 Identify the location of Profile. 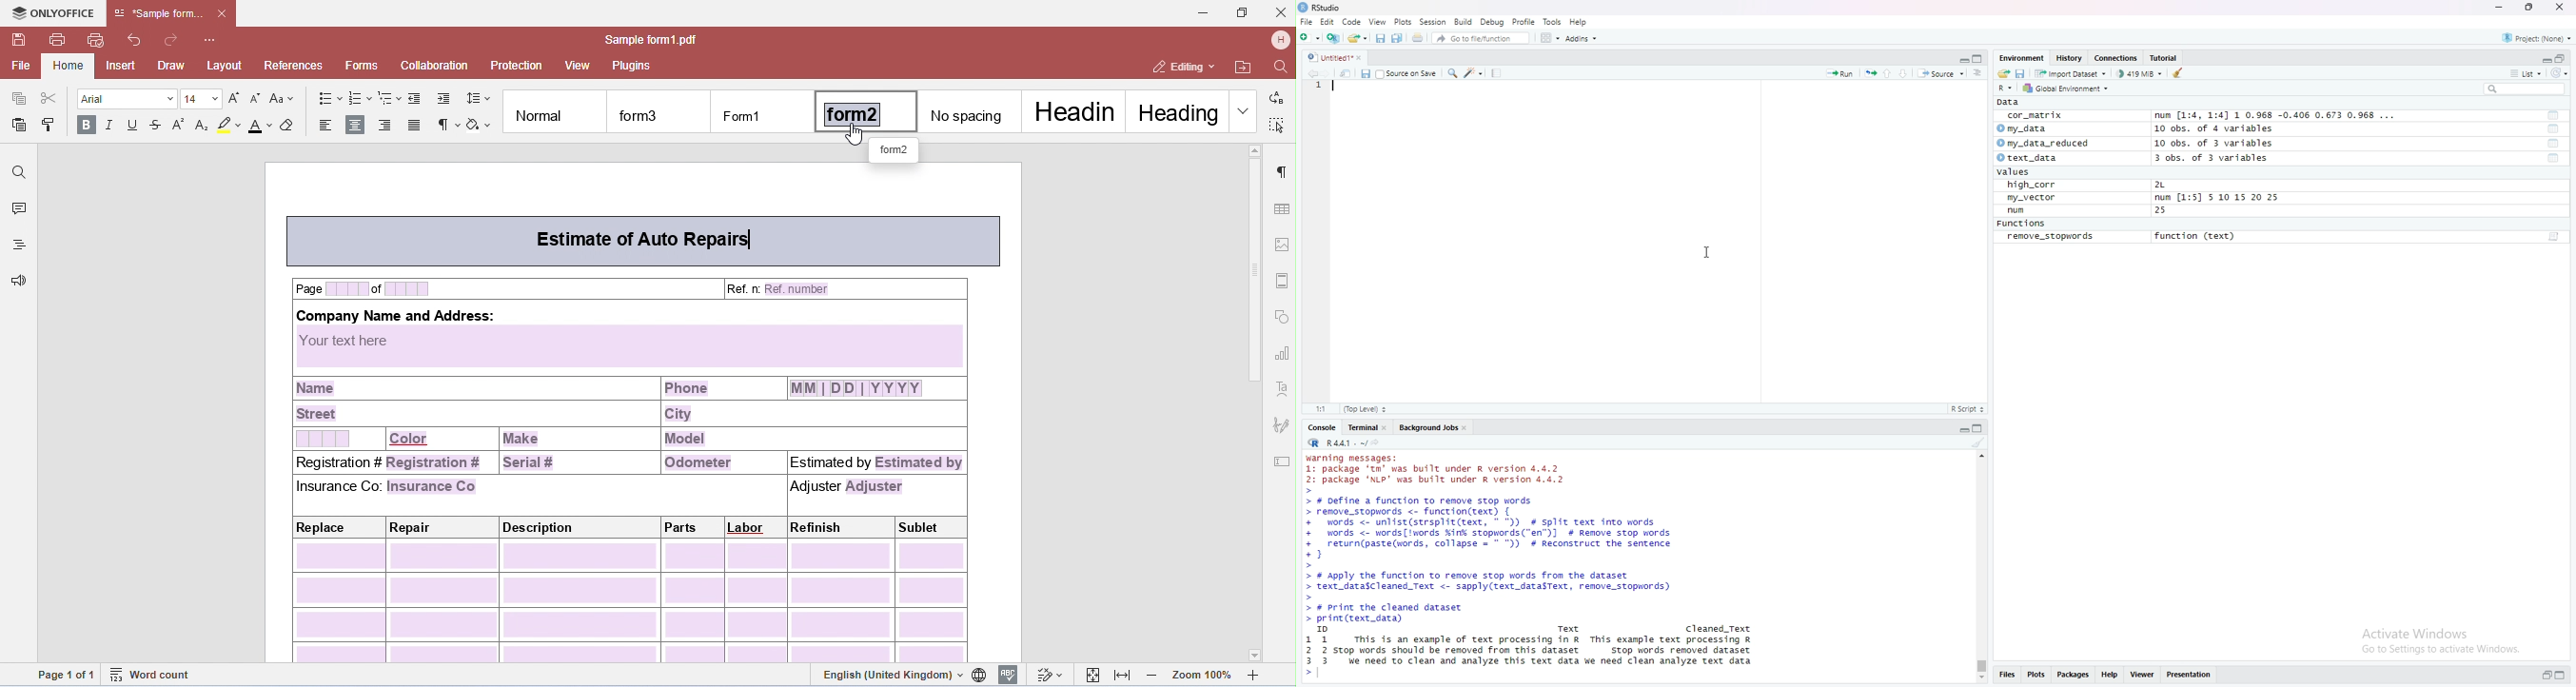
(1524, 22).